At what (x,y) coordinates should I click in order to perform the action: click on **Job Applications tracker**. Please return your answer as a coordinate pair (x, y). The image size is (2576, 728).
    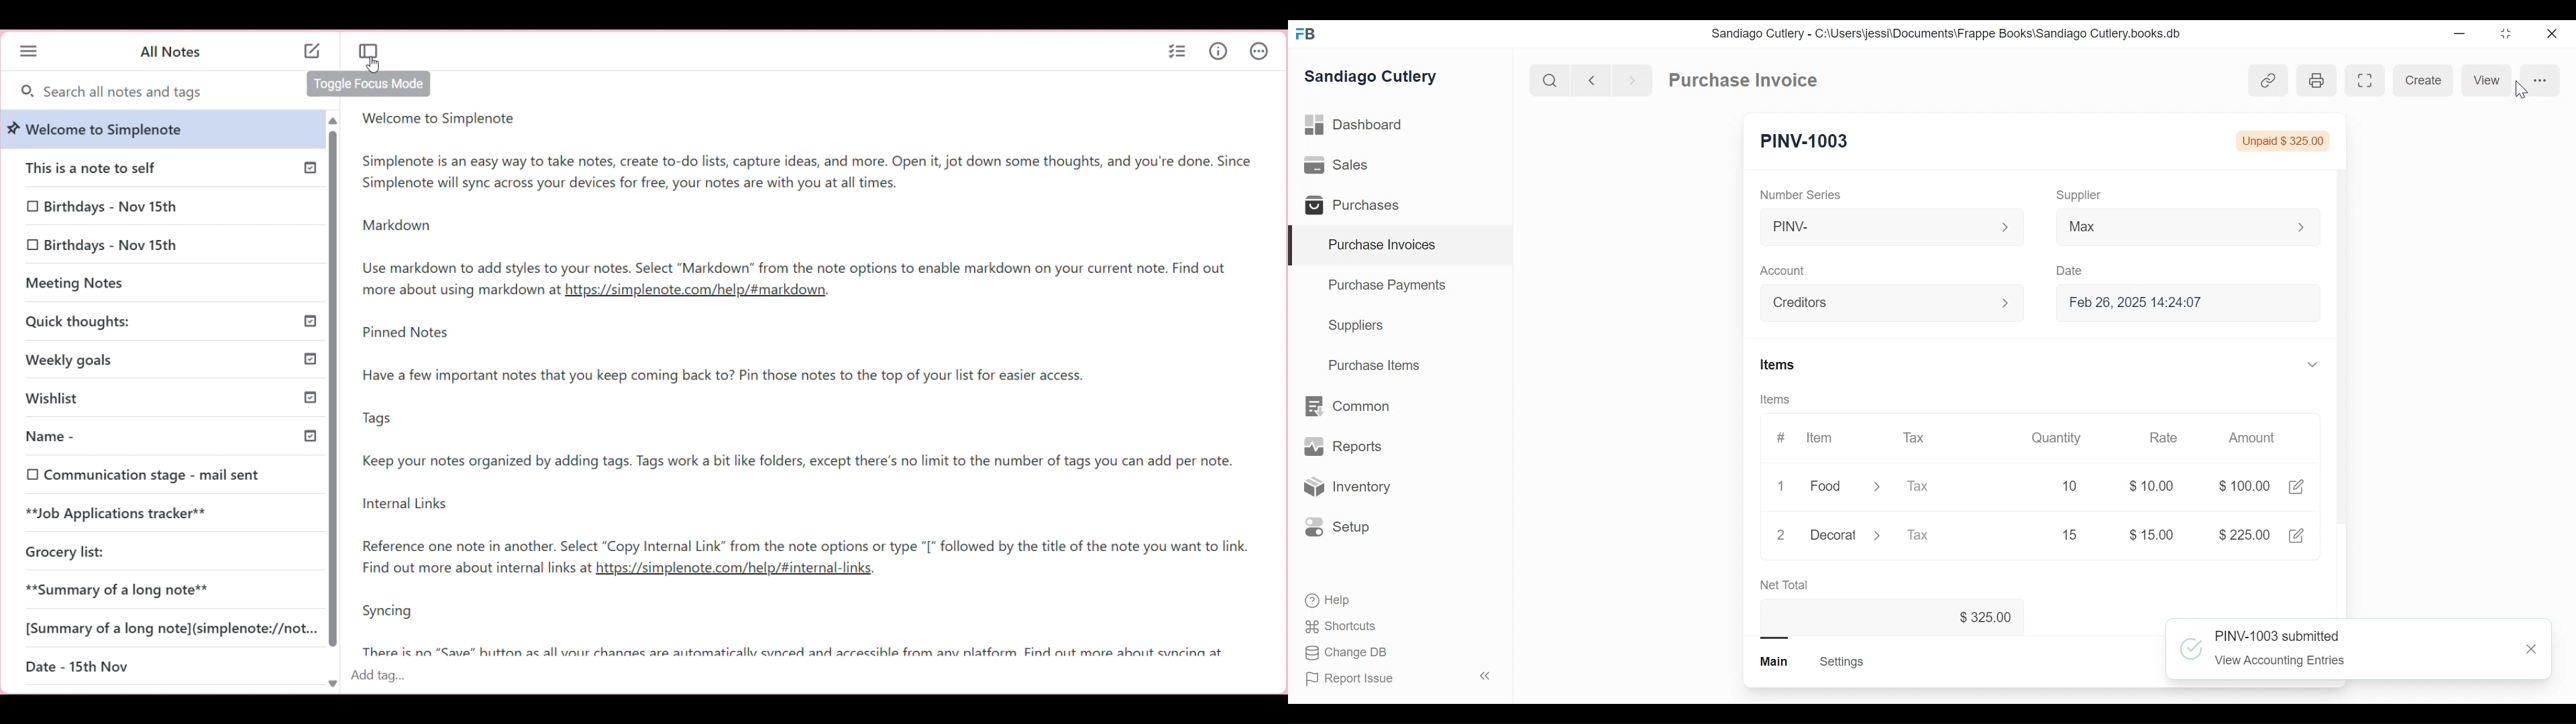
    Looking at the image, I should click on (120, 514).